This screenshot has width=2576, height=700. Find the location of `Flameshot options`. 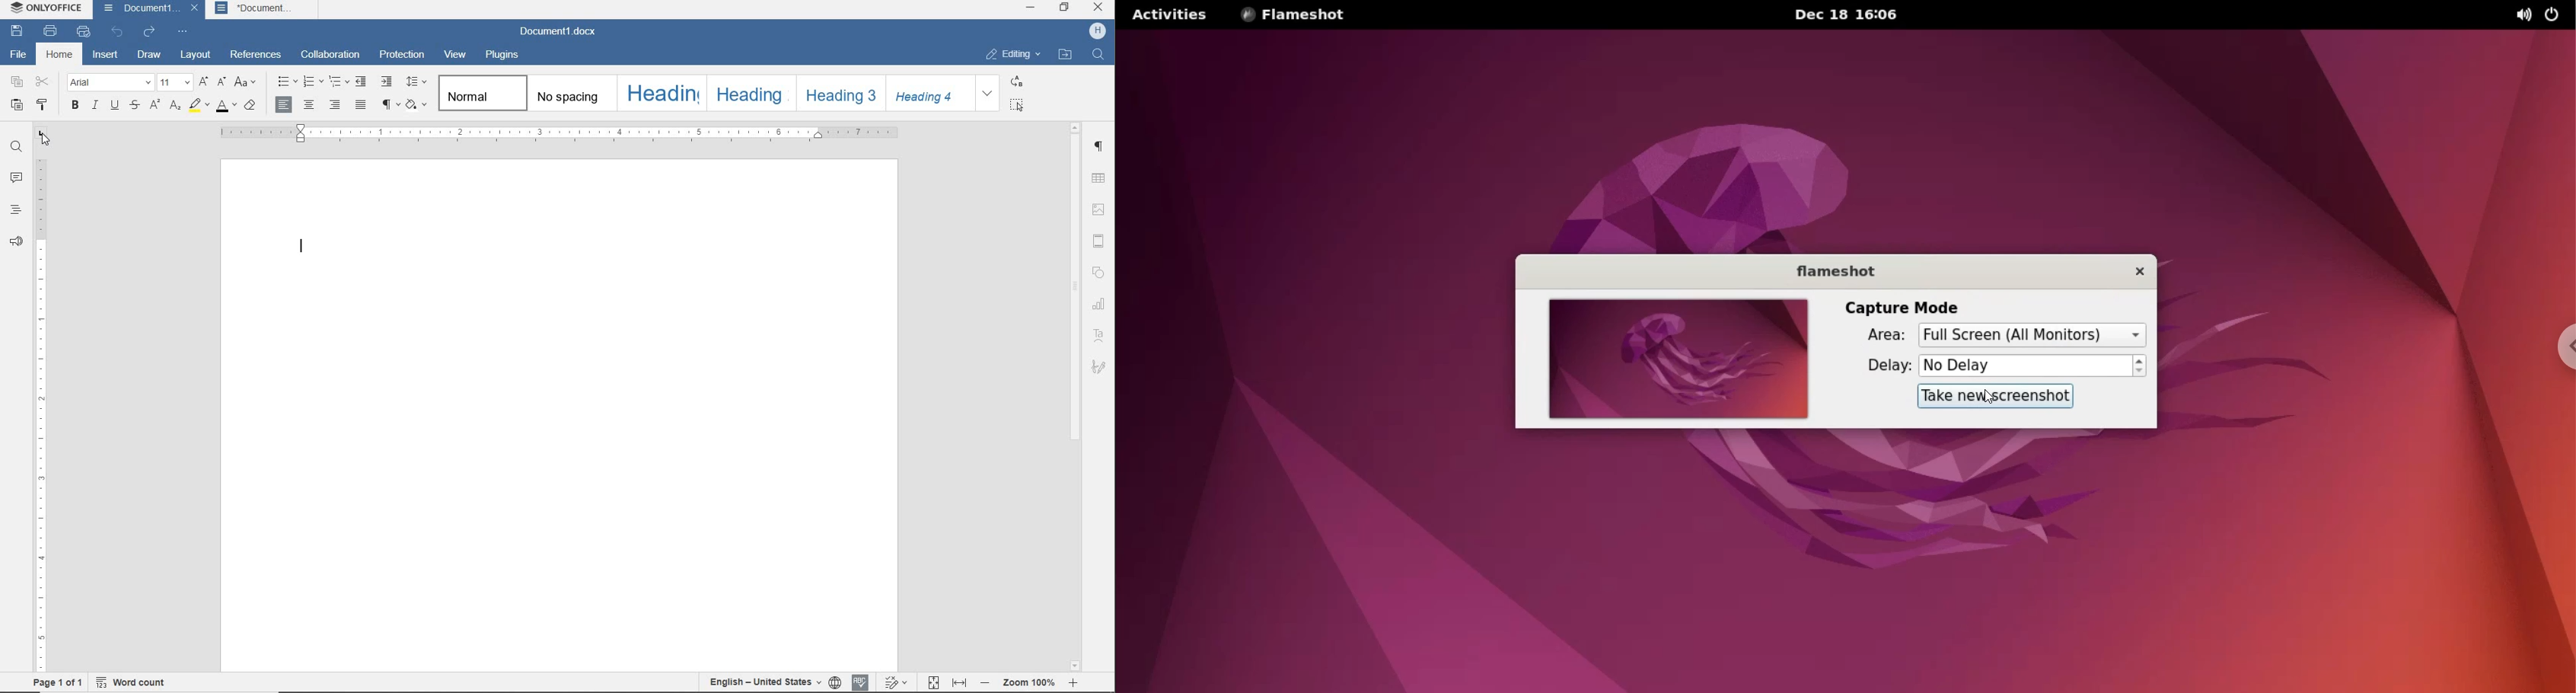

Flameshot options is located at coordinates (1298, 15).